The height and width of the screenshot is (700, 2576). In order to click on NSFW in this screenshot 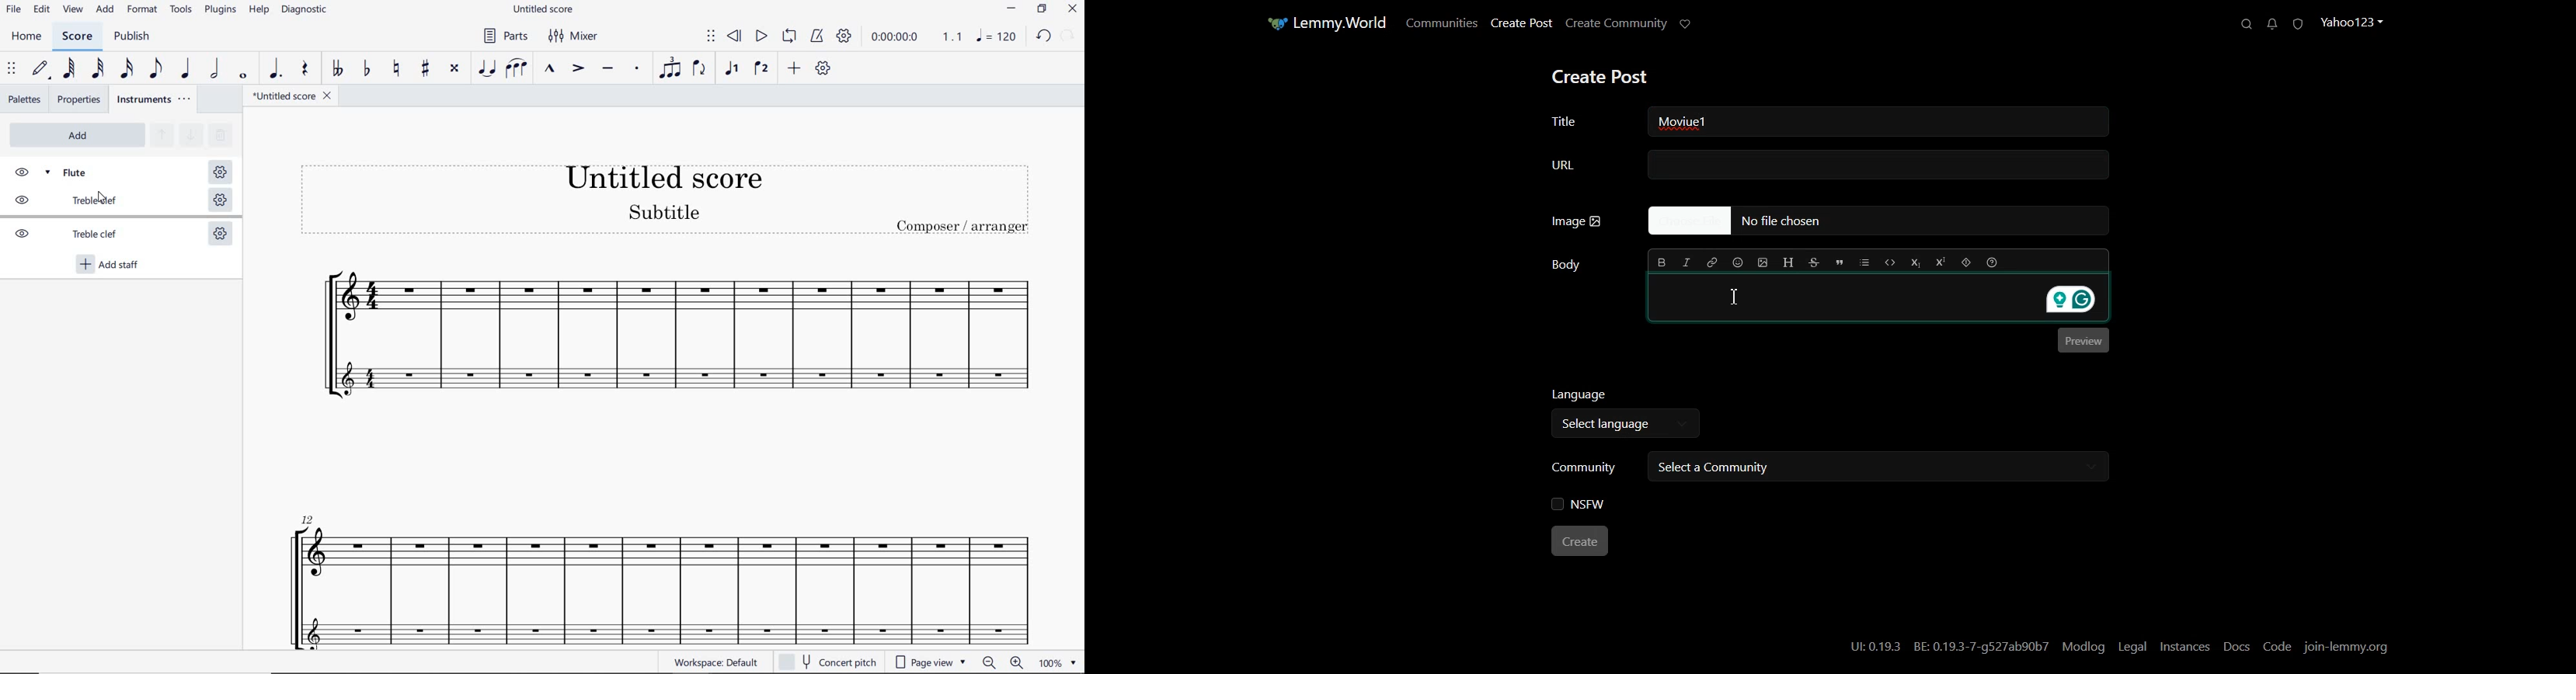, I will do `click(1579, 505)`.